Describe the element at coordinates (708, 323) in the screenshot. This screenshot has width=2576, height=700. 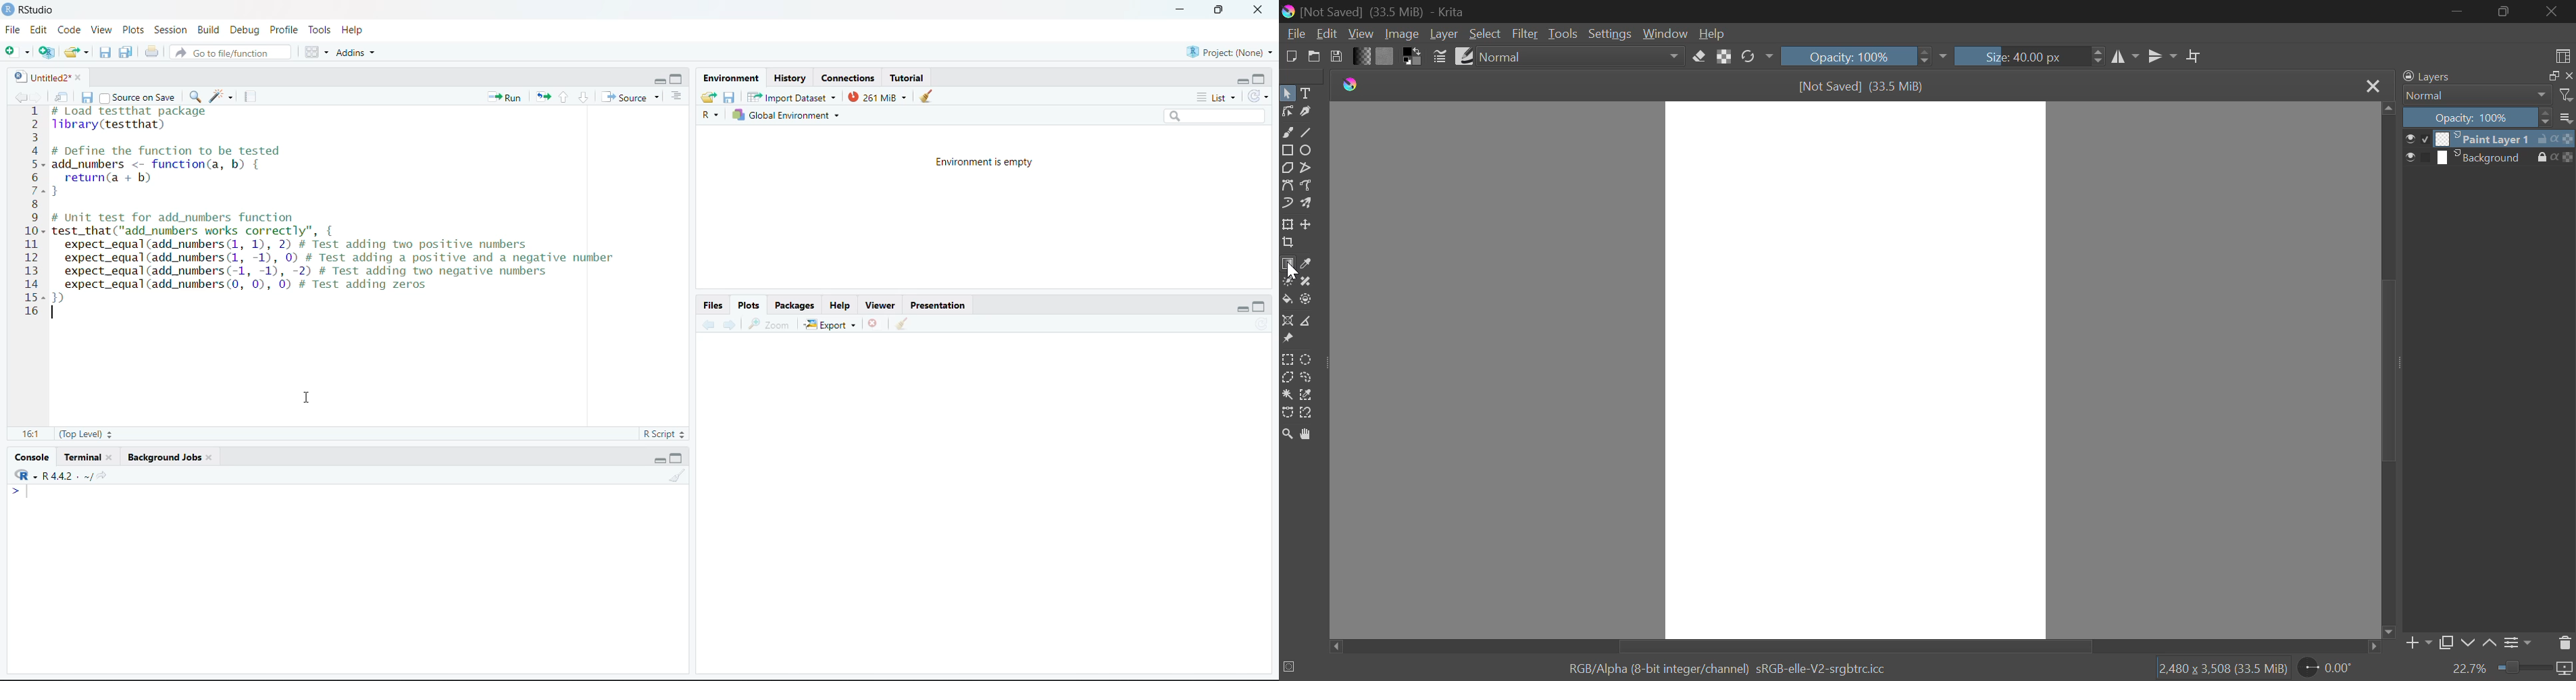
I see `Backward` at that location.